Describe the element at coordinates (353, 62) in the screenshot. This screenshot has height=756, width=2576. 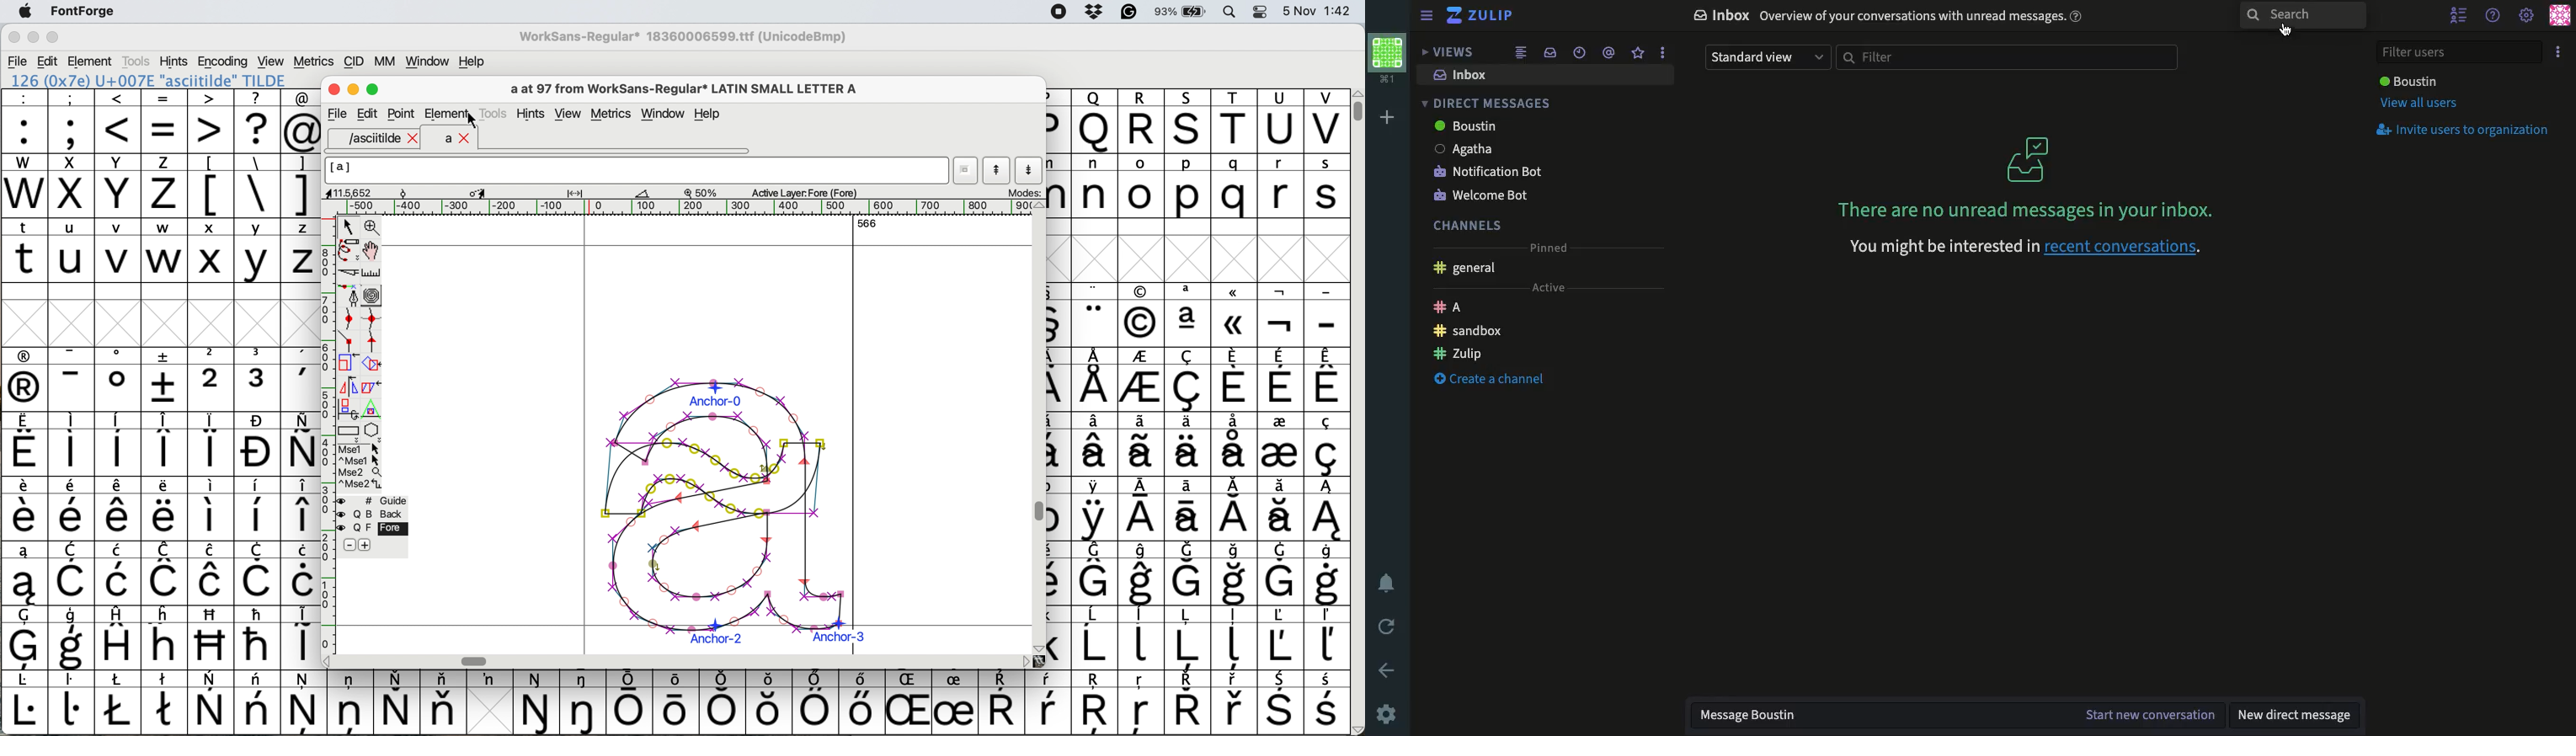
I see `cid` at that location.